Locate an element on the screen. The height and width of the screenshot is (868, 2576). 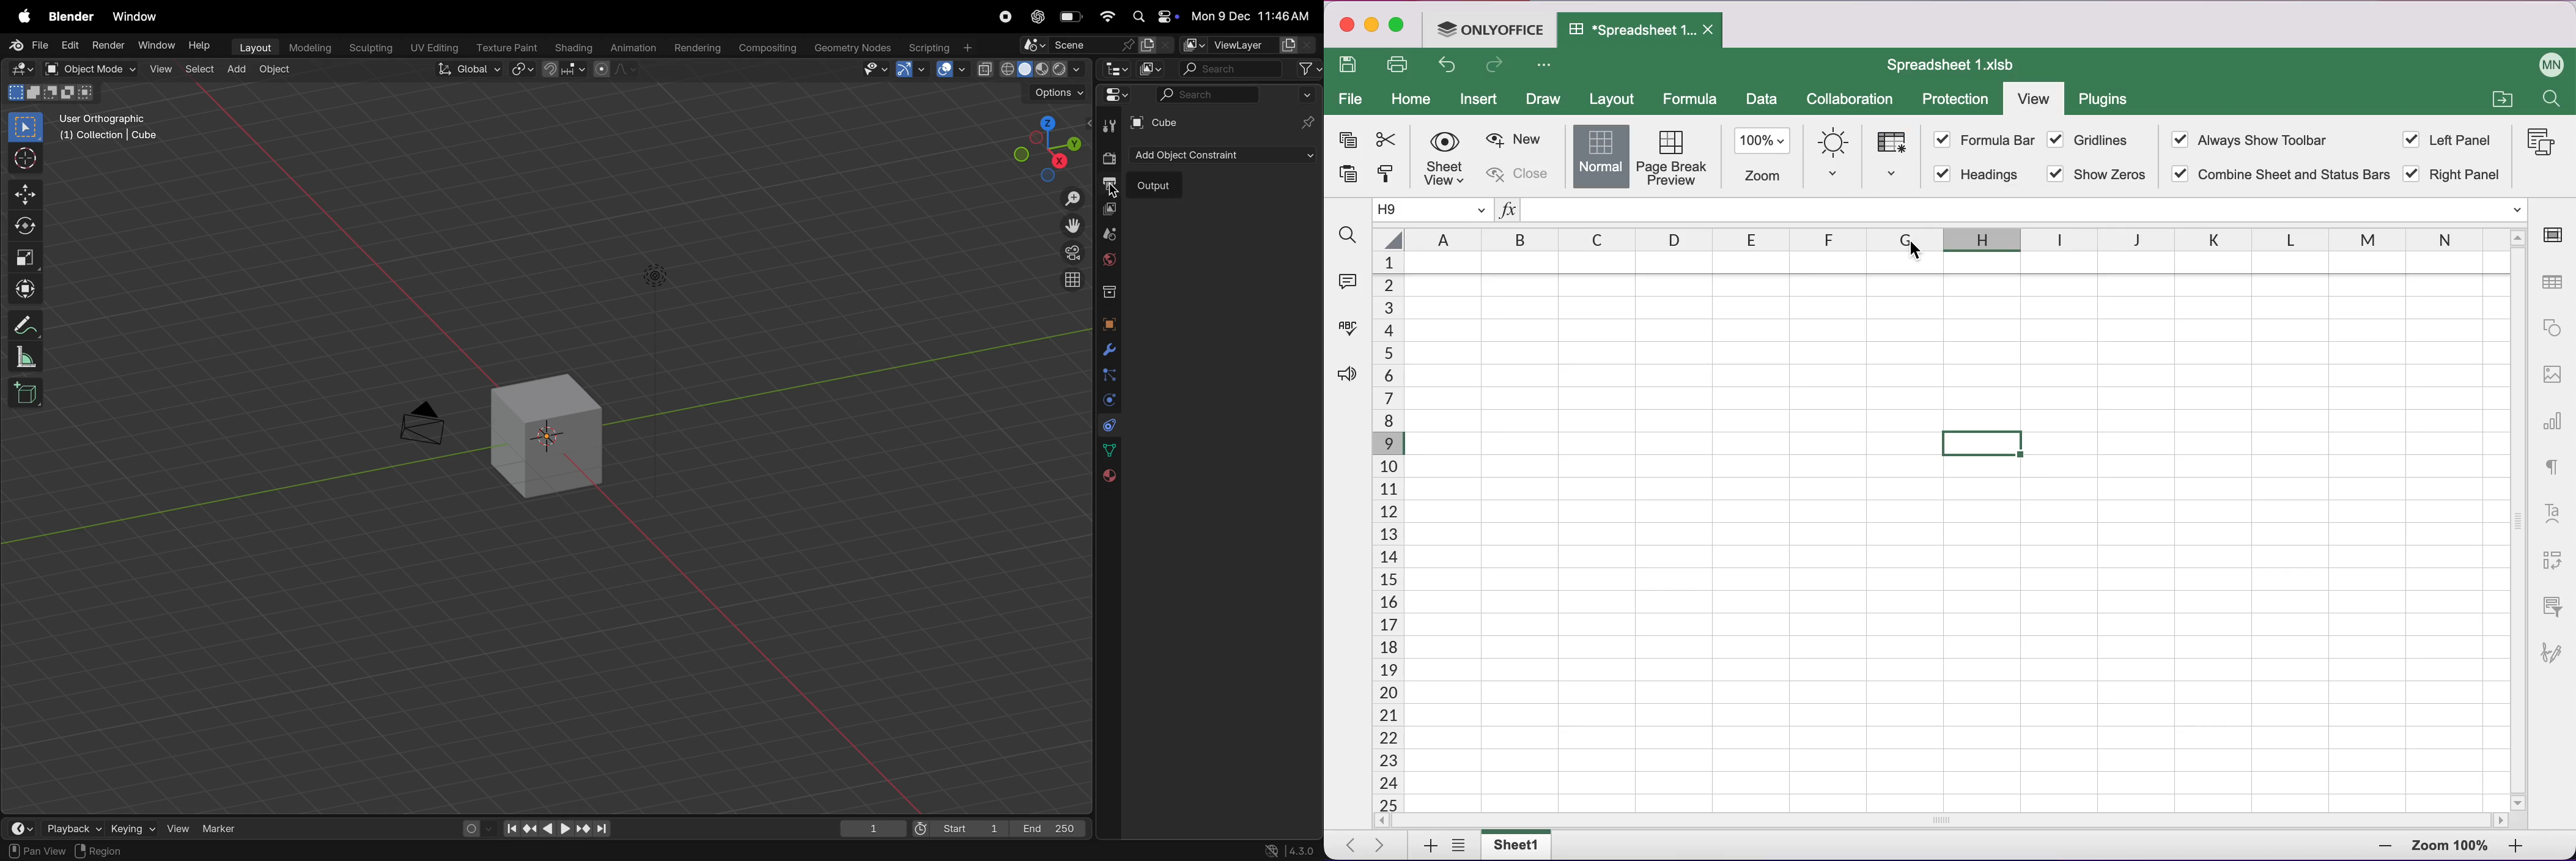
copy is located at coordinates (1347, 137).